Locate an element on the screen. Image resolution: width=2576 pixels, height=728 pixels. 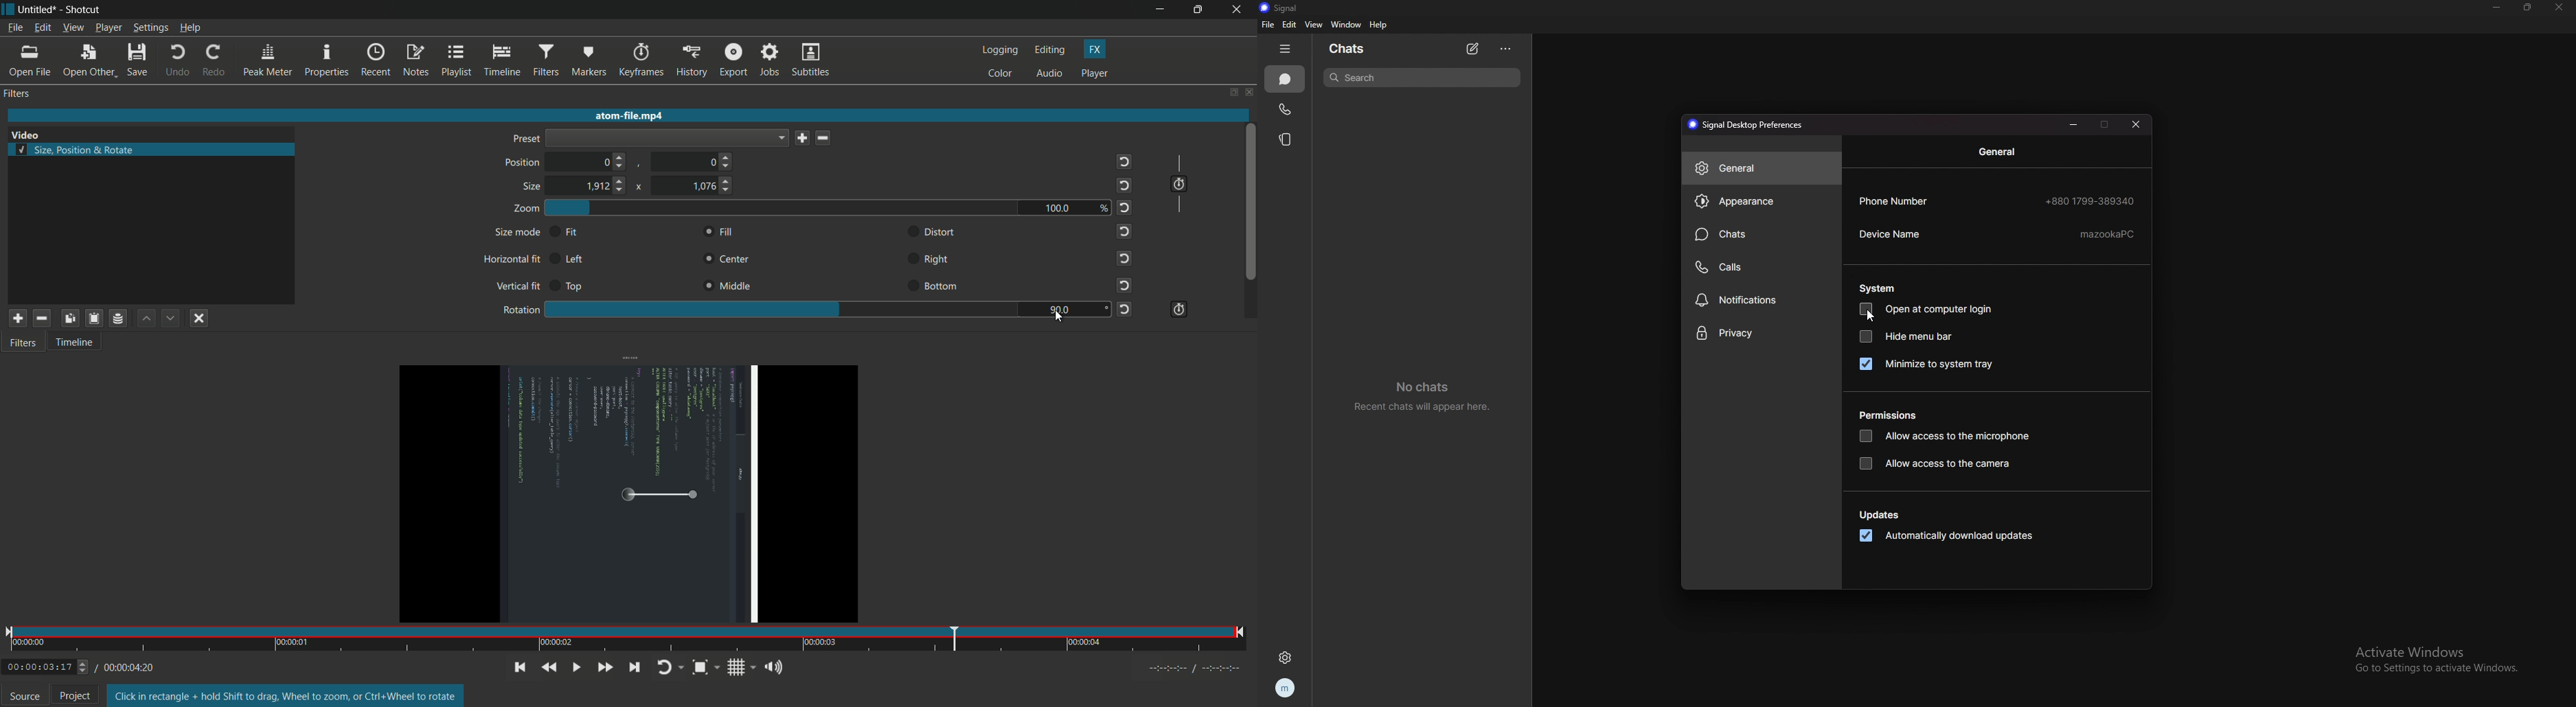
open file is located at coordinates (29, 62).